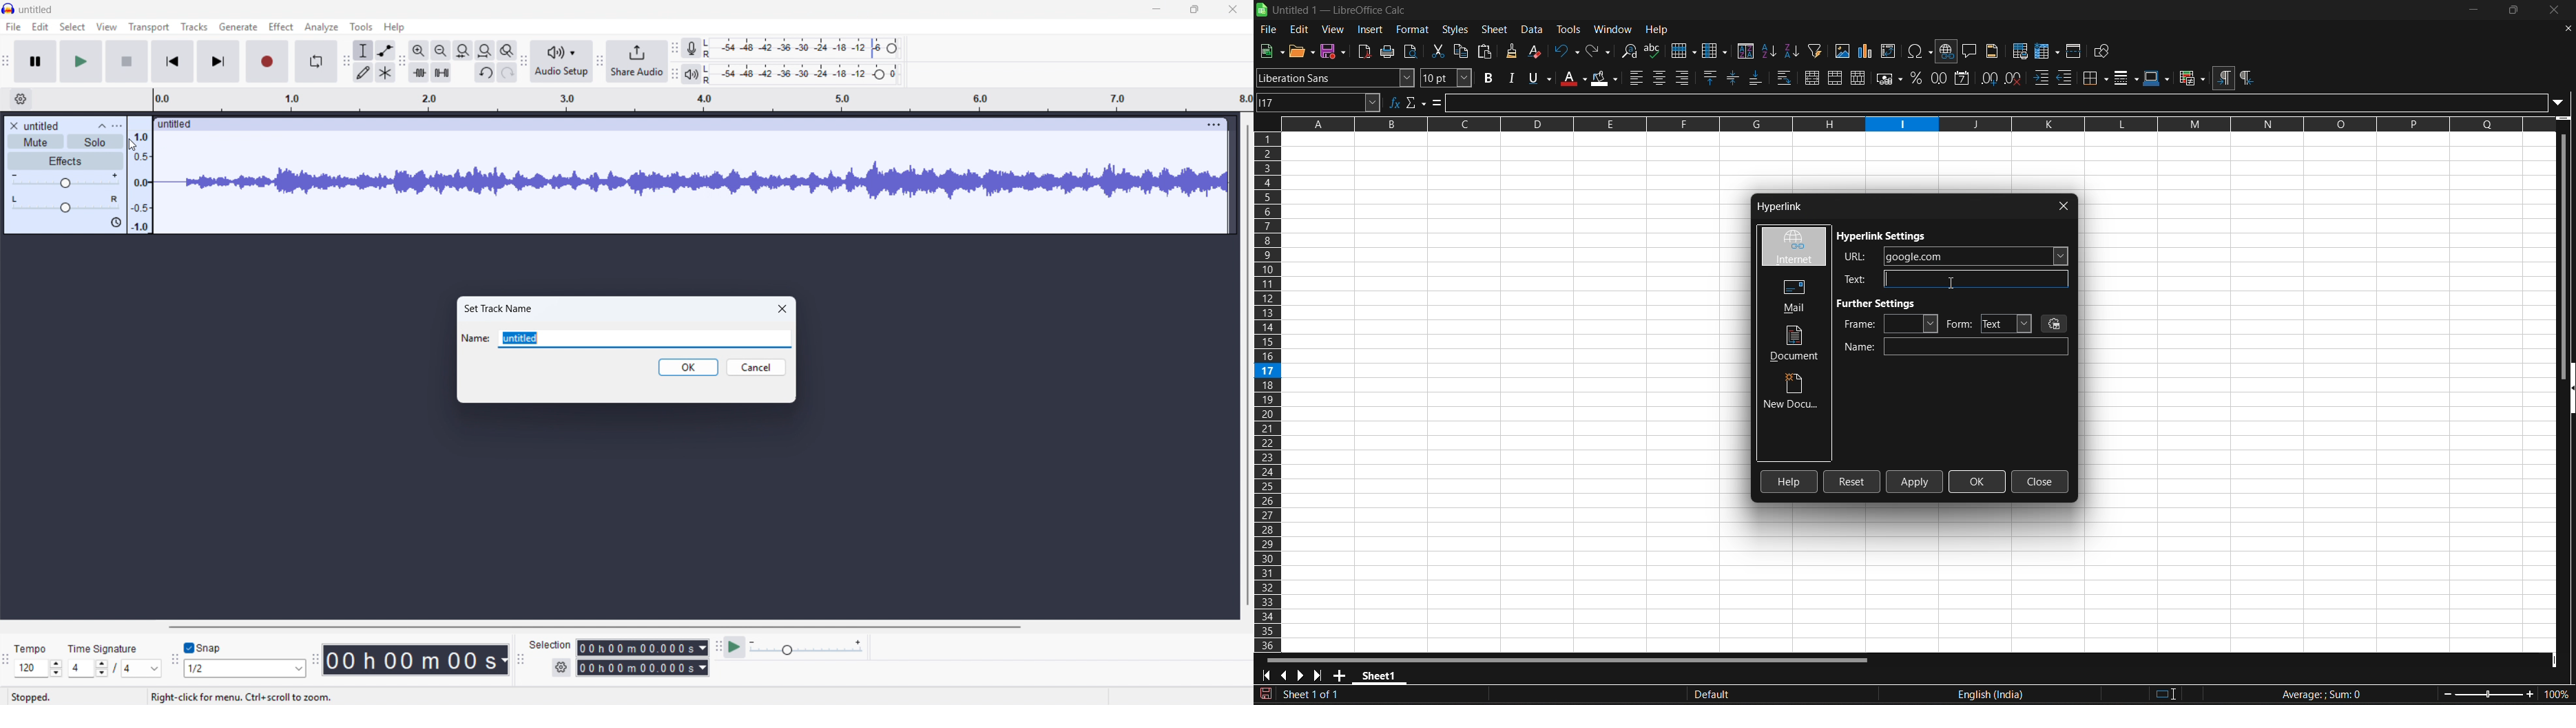 Image resolution: width=2576 pixels, height=728 pixels. Describe the element at coordinates (1971, 50) in the screenshot. I see `insert comment` at that location.